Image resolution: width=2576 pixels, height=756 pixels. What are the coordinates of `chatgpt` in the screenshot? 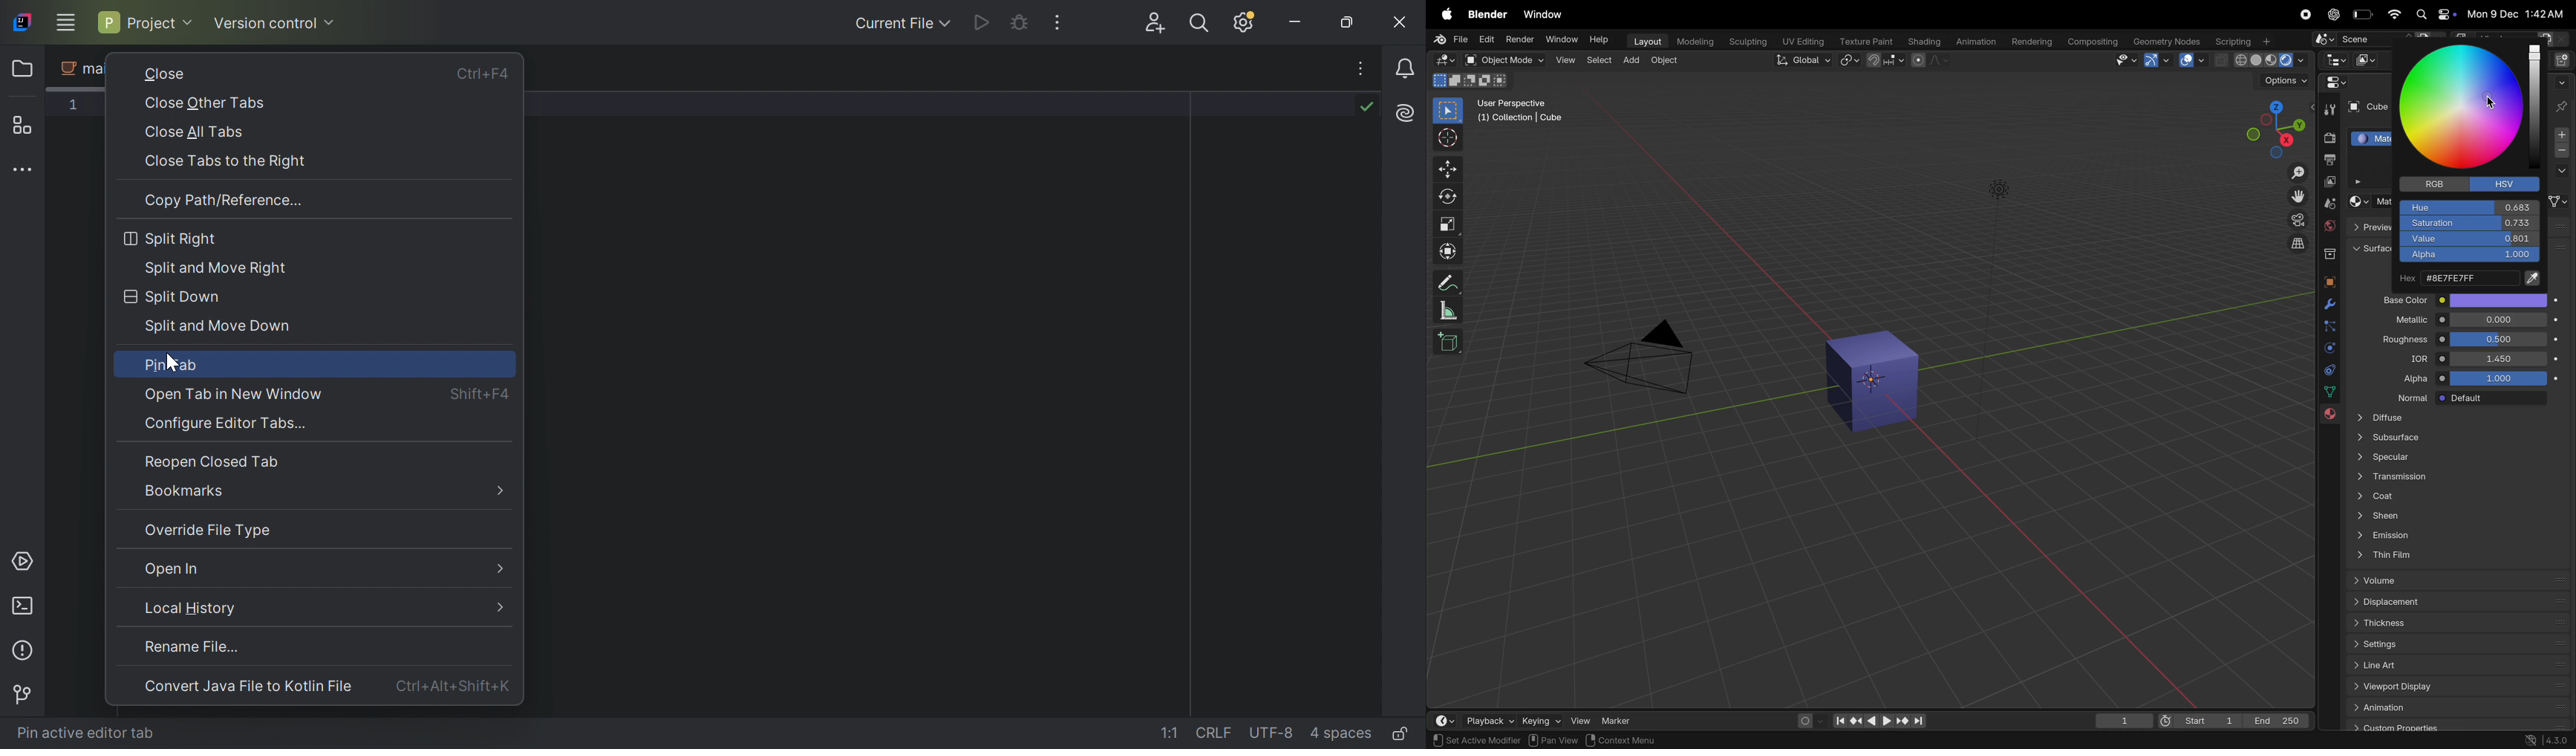 It's located at (2331, 14).